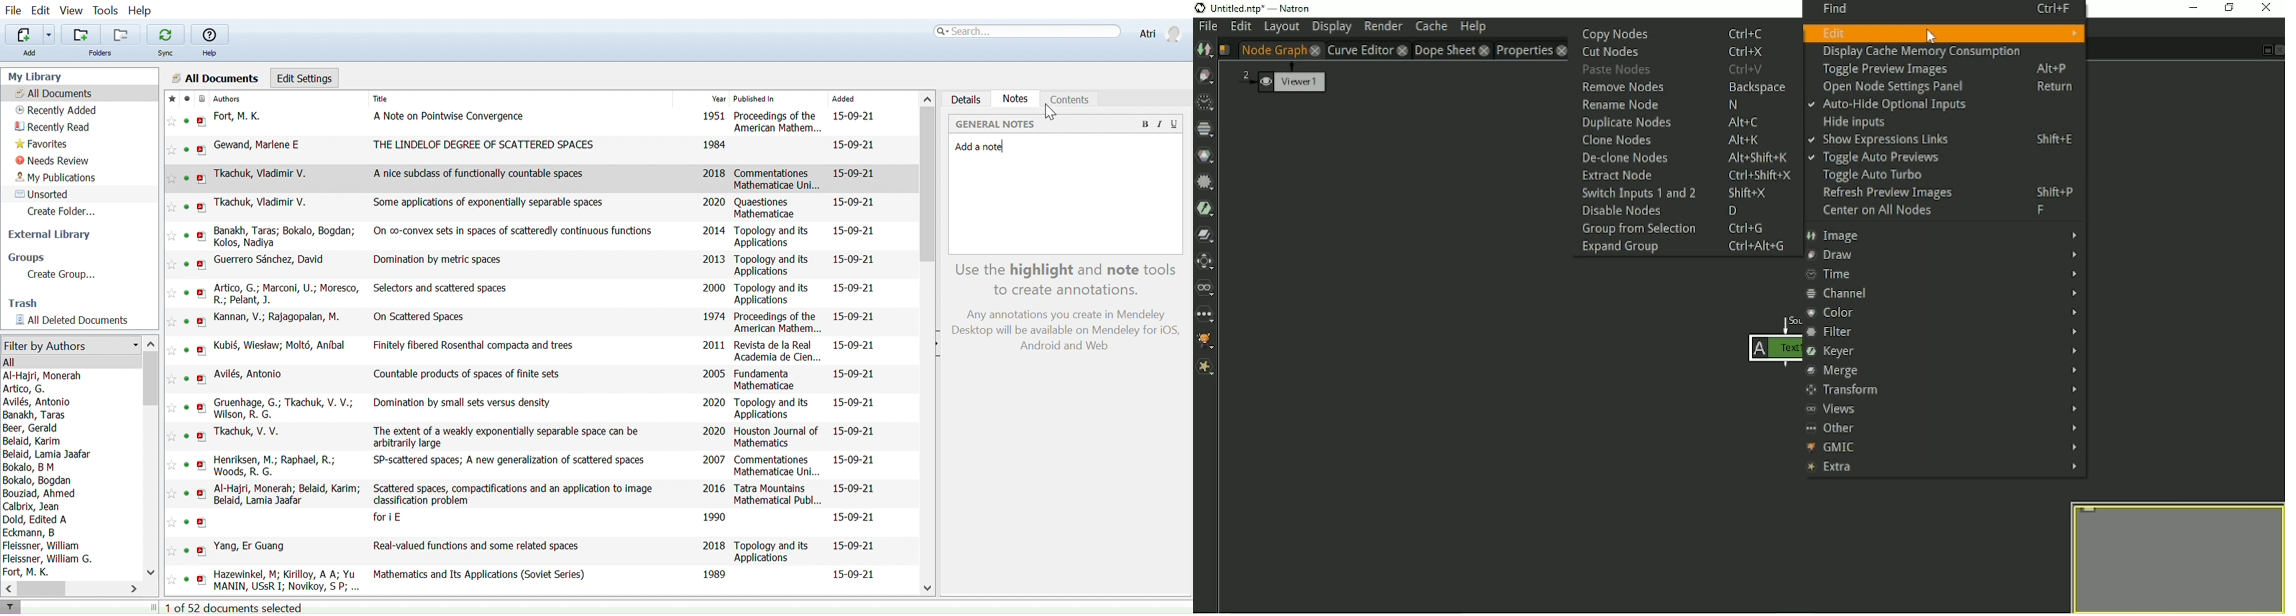 The width and height of the screenshot is (2296, 616). Describe the element at coordinates (515, 495) in the screenshot. I see `Scattered spaces, compactifications and an application to image classification problem` at that location.